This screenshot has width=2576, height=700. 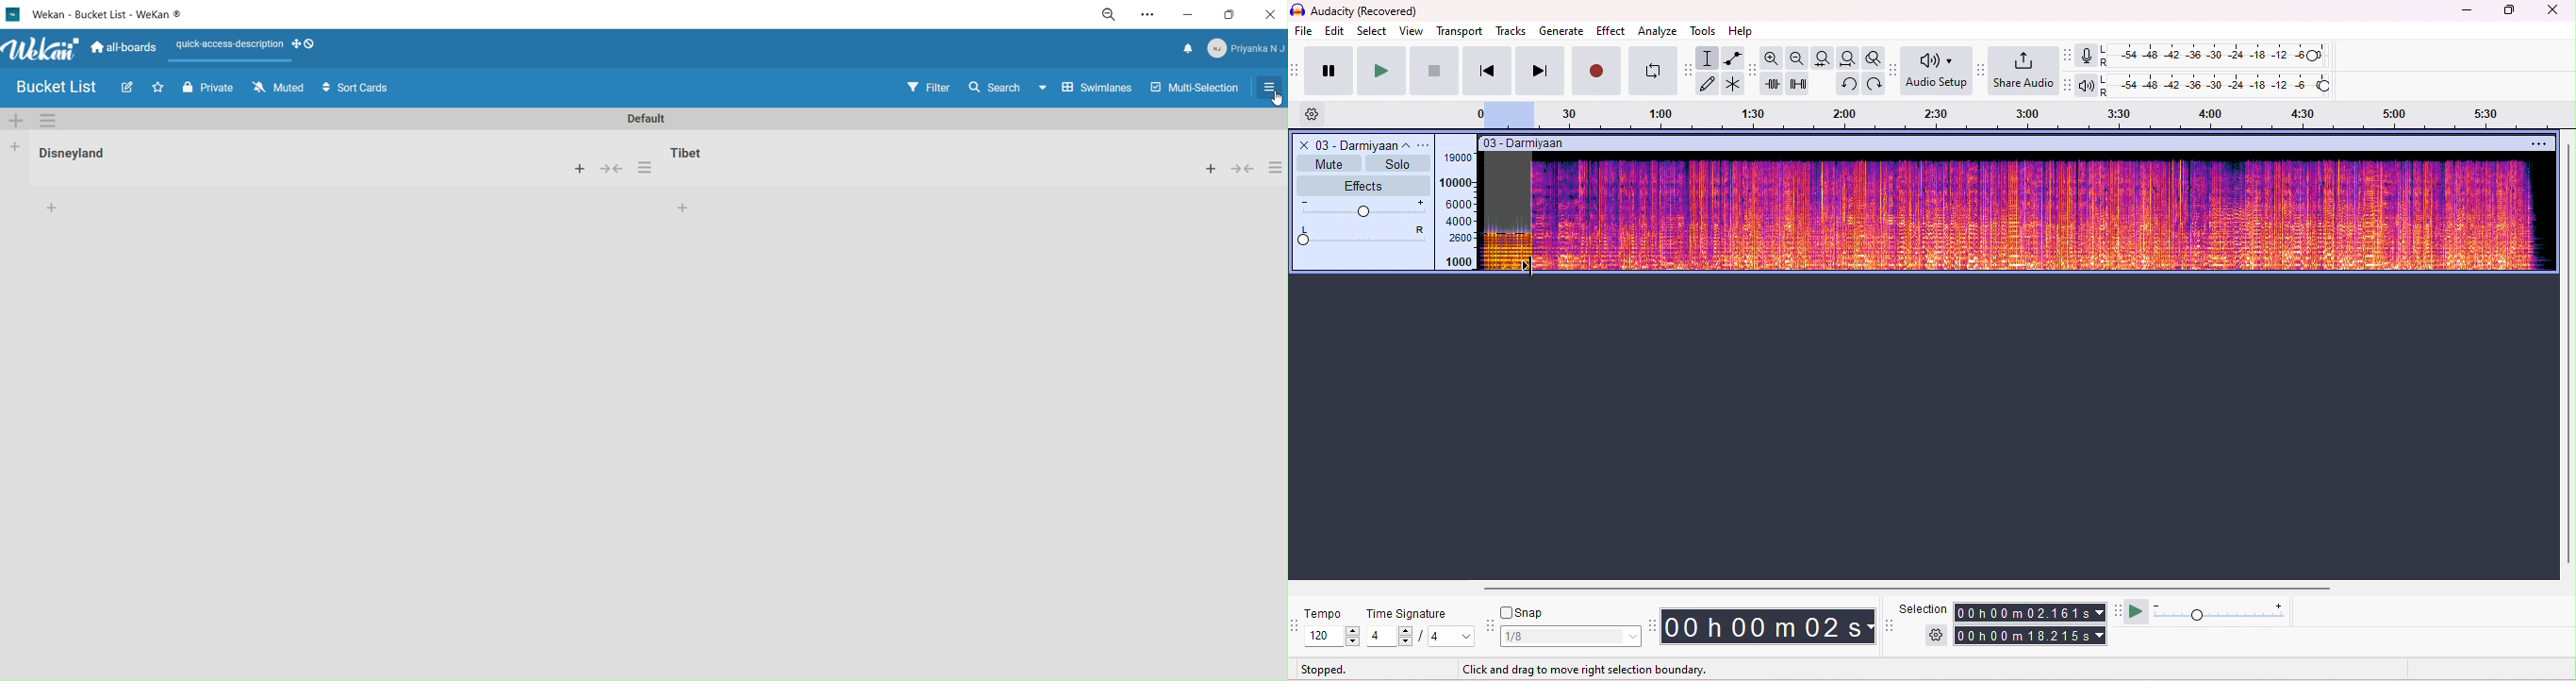 I want to click on default, so click(x=679, y=117).